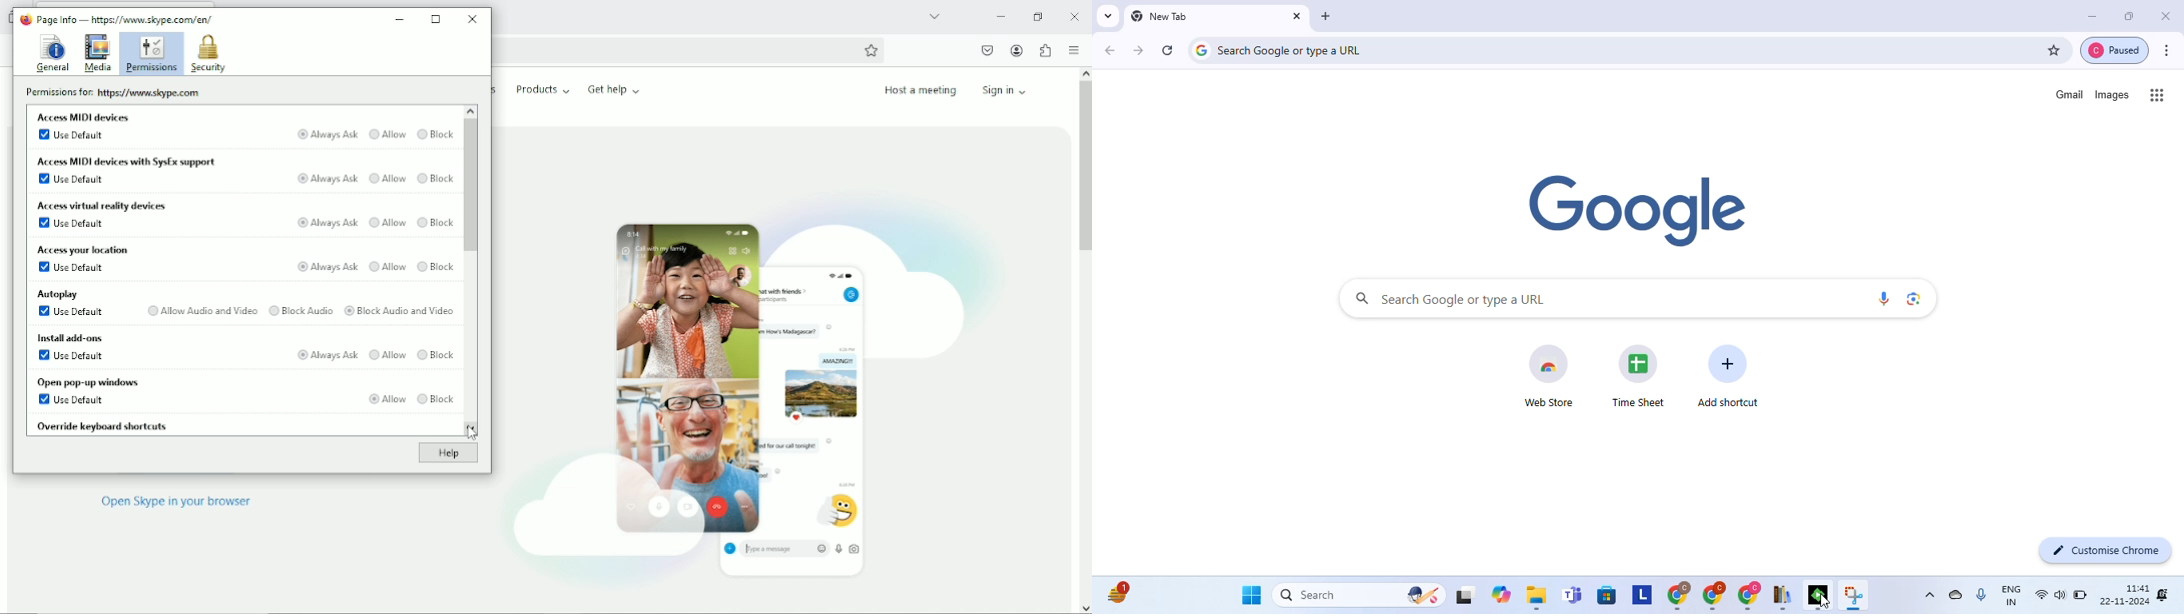 This screenshot has height=616, width=2184. I want to click on Block, so click(436, 353).